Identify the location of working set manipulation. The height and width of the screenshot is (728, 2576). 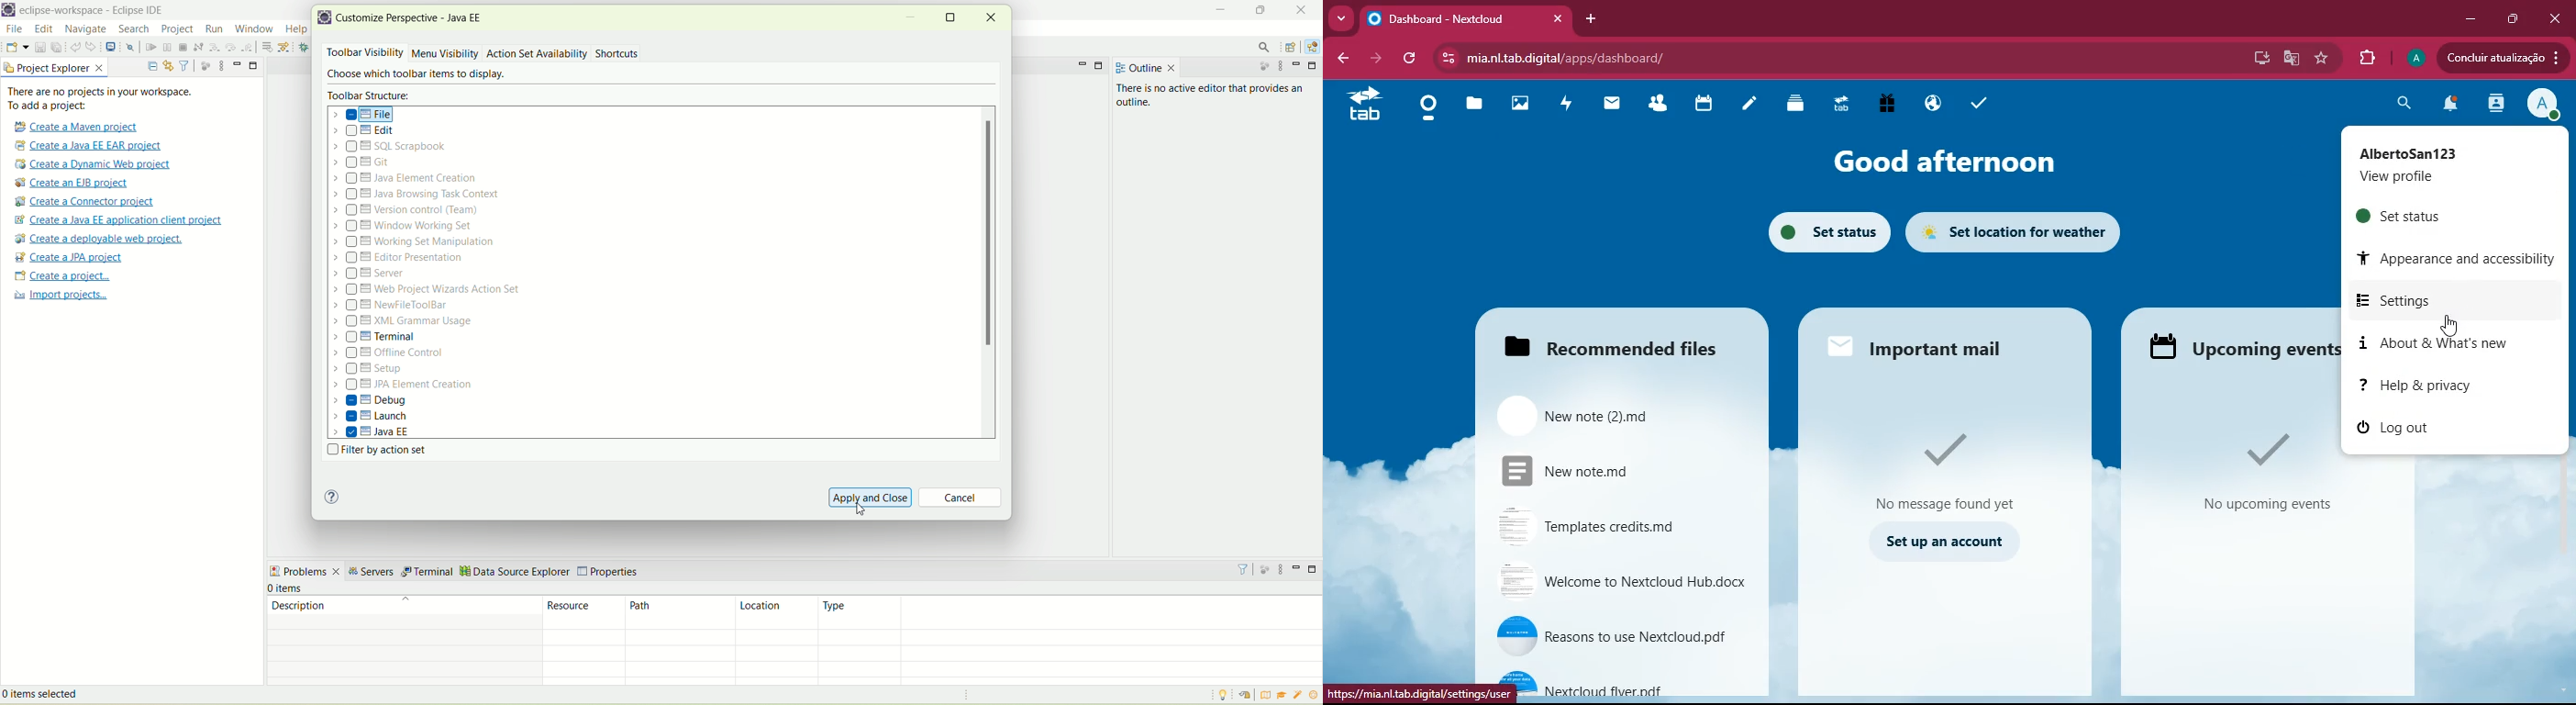
(416, 241).